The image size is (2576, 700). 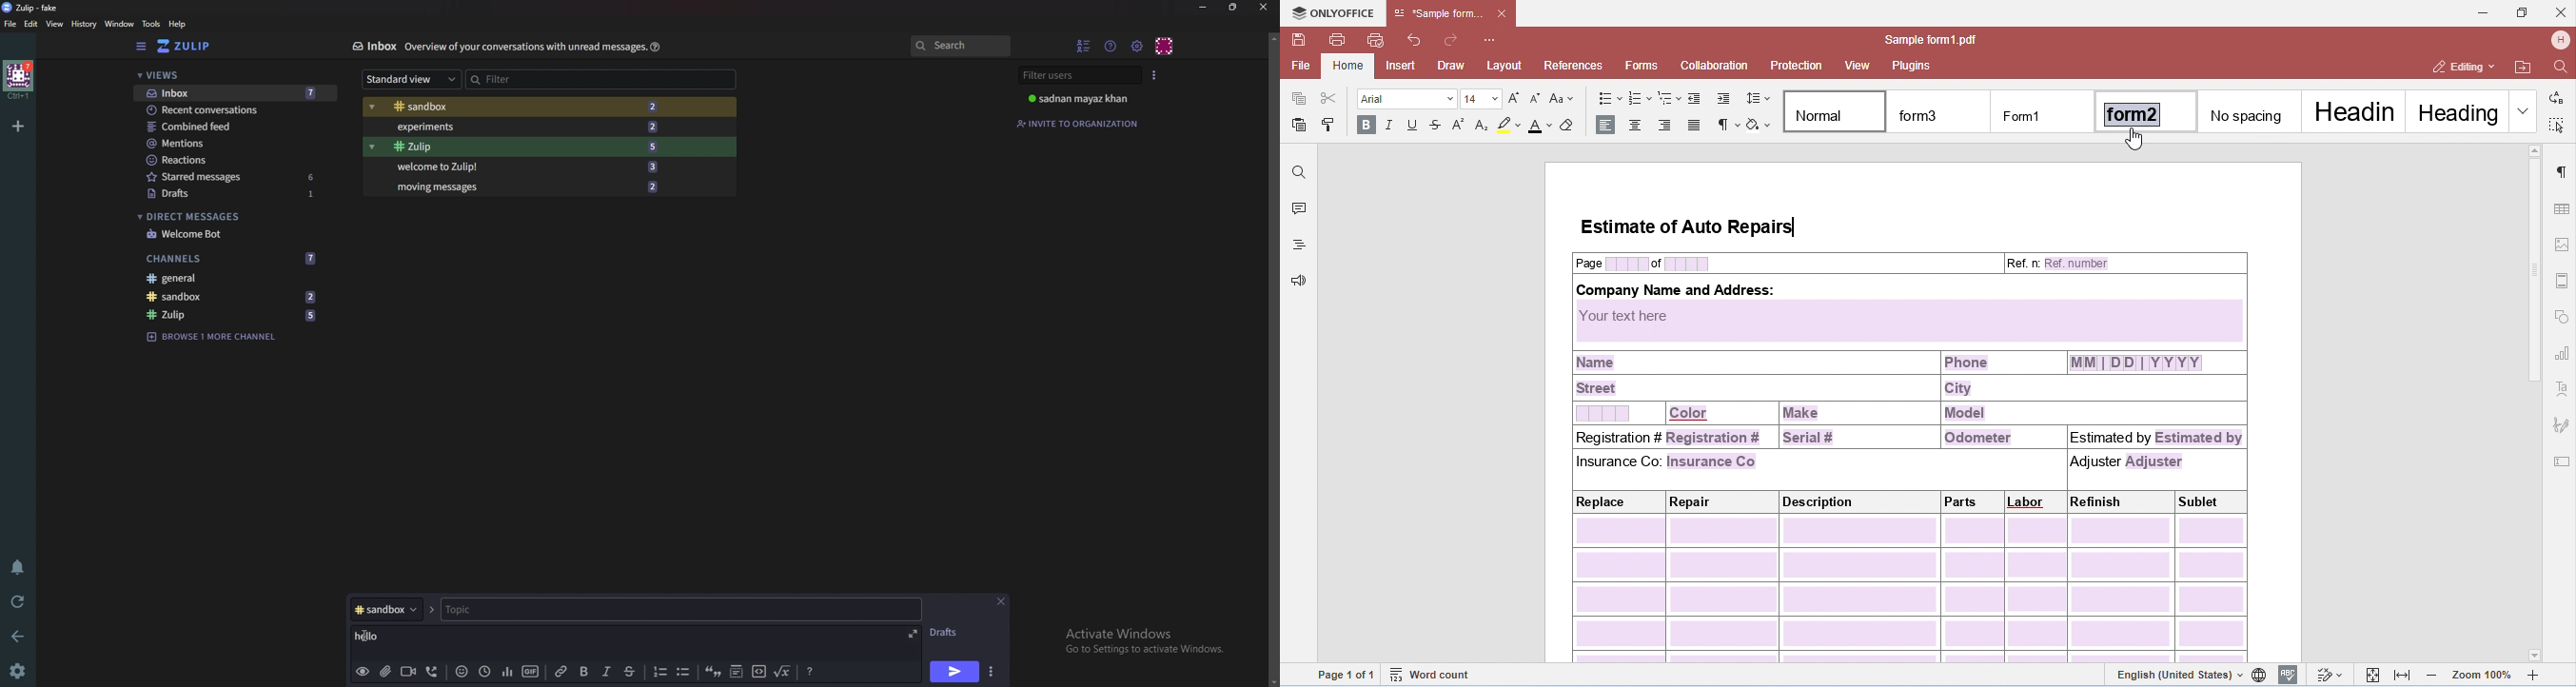 I want to click on Math, so click(x=784, y=672).